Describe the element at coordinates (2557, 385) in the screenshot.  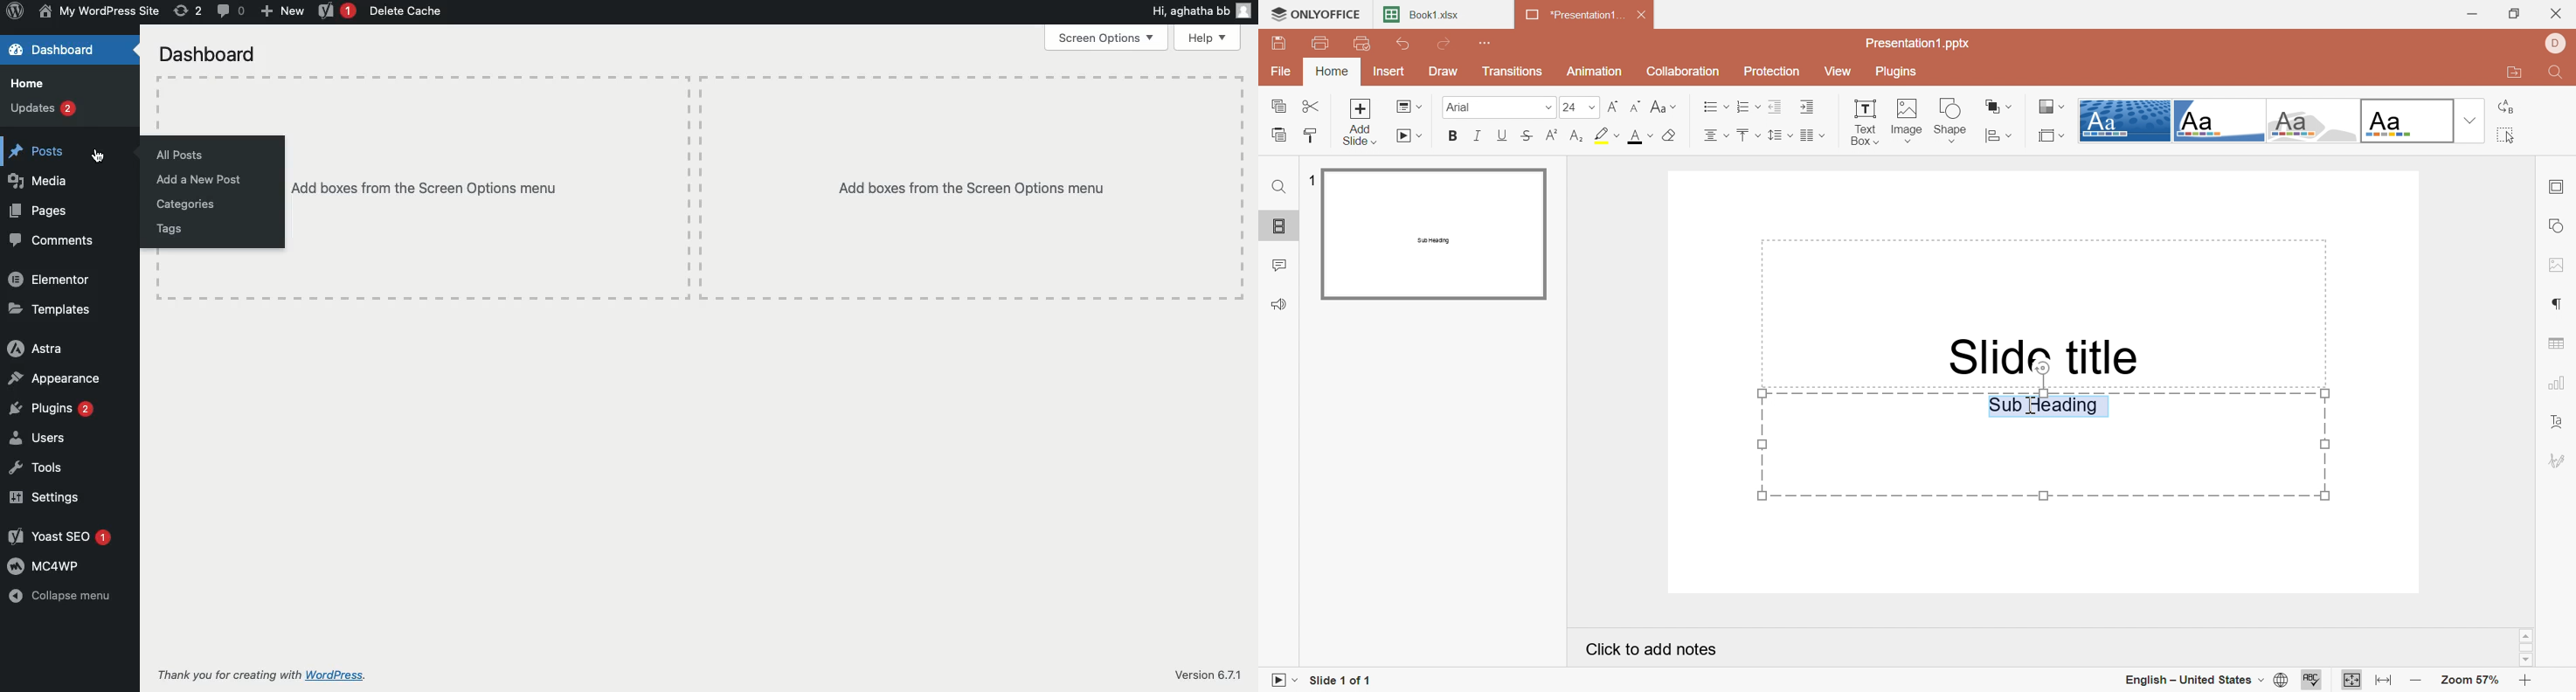
I see `Chart settings` at that location.